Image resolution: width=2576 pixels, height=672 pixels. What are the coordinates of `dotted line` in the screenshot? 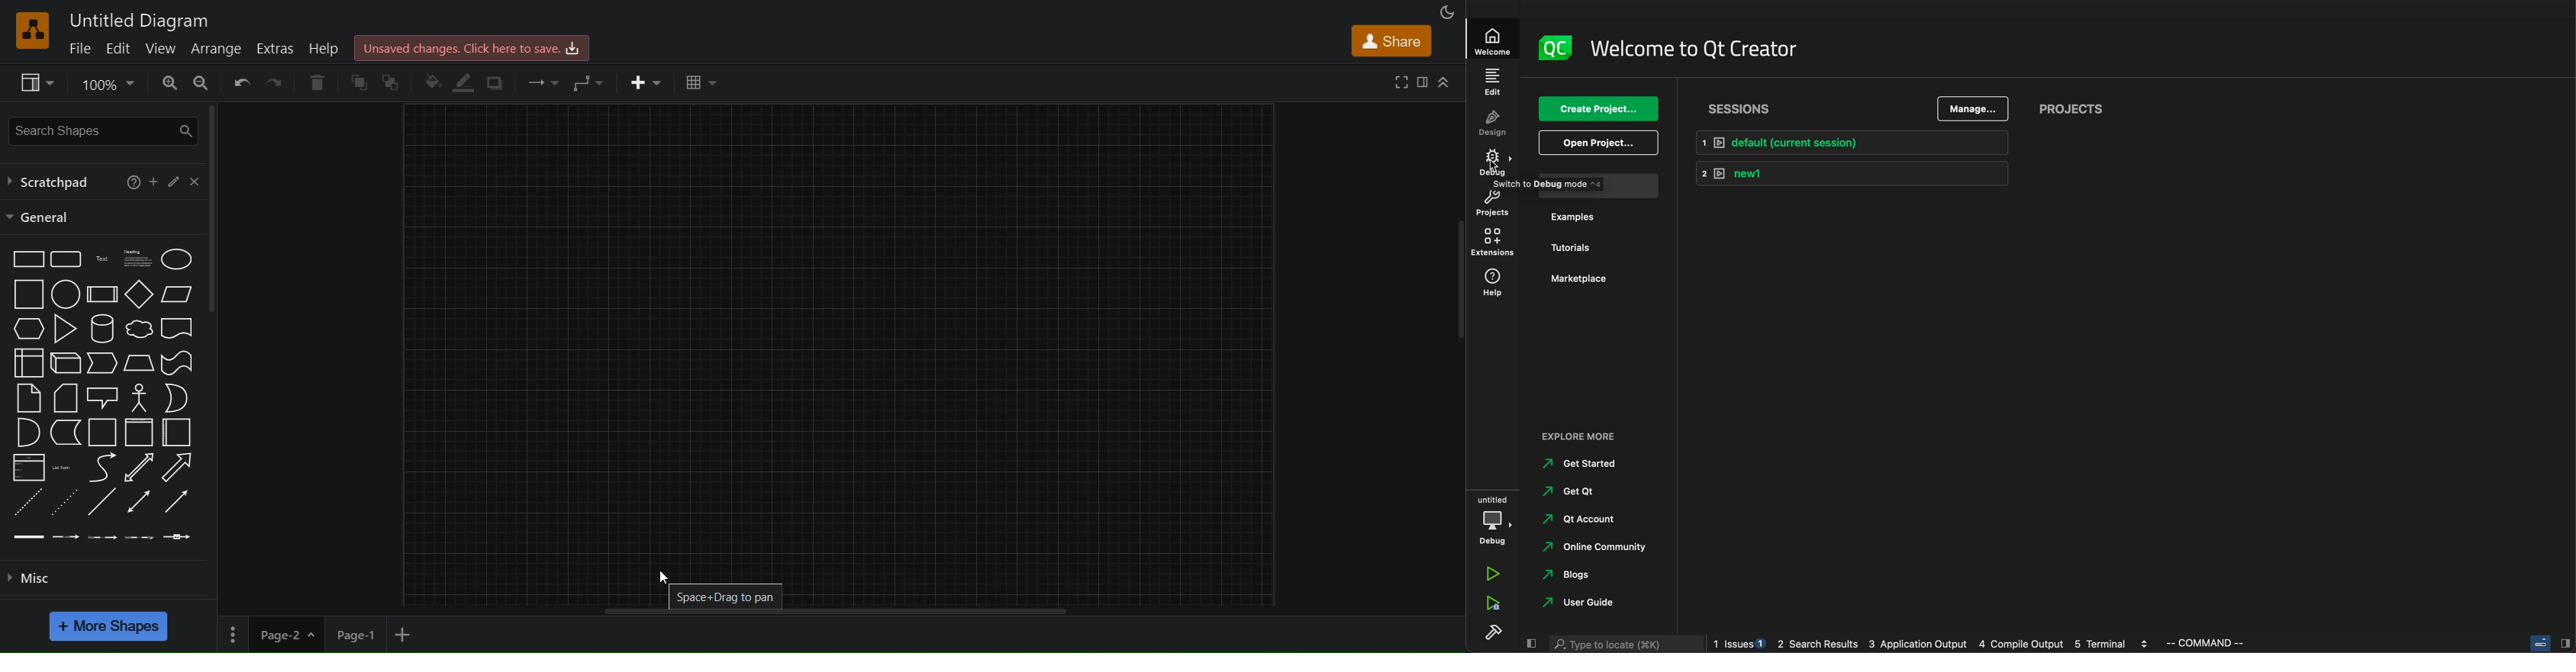 It's located at (62, 503).